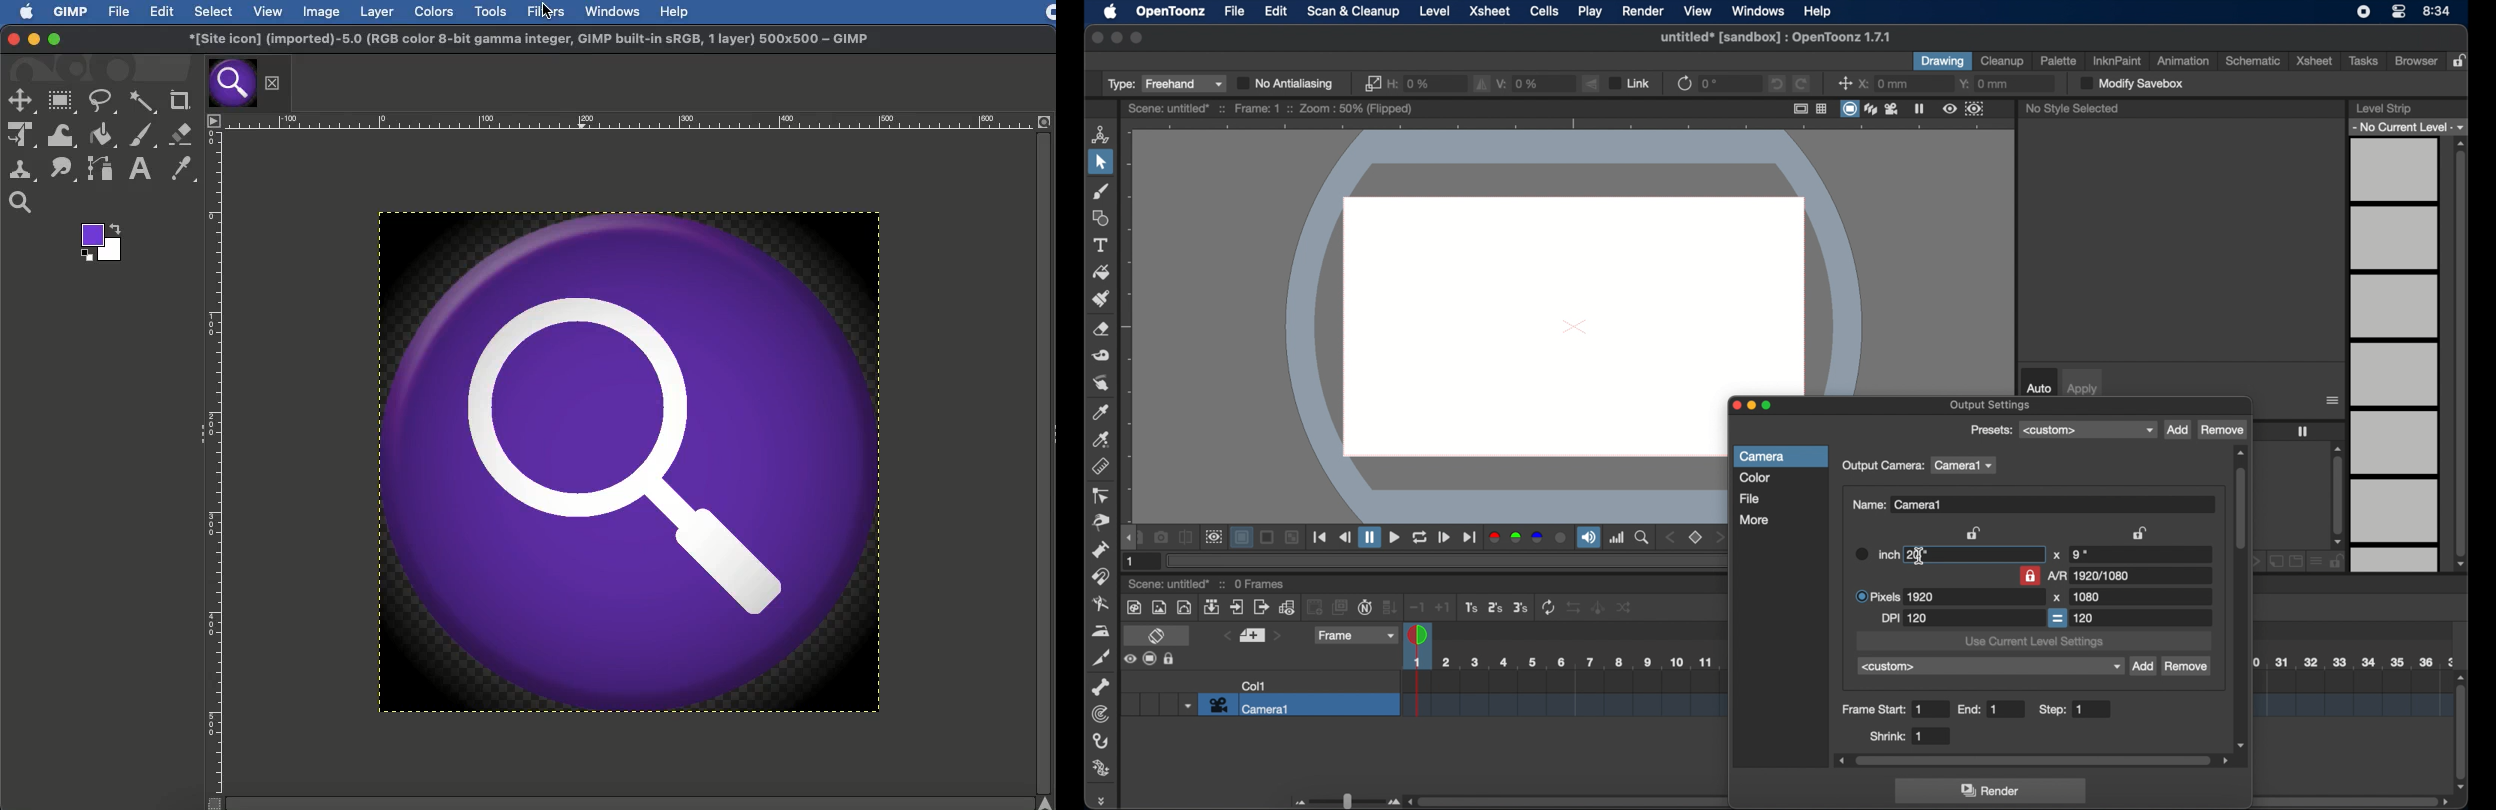 This screenshot has width=2520, height=812. I want to click on , so click(1344, 538).